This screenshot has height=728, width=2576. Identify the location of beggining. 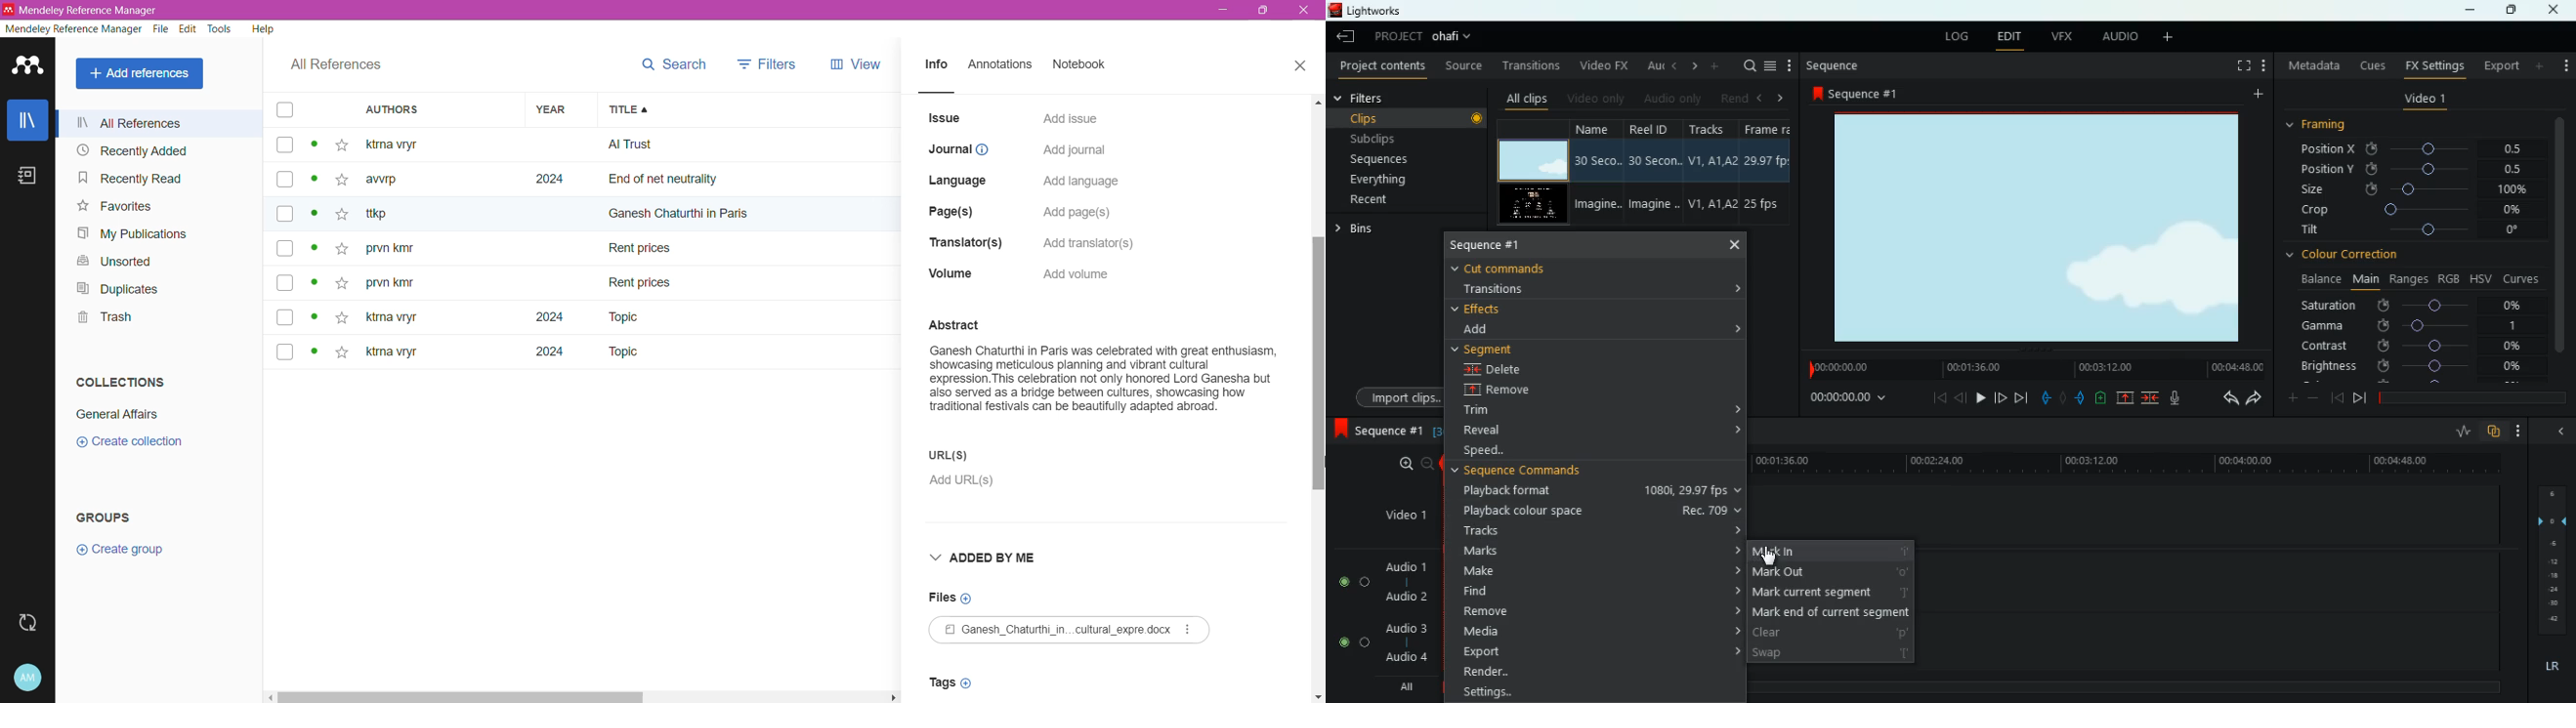
(1933, 396).